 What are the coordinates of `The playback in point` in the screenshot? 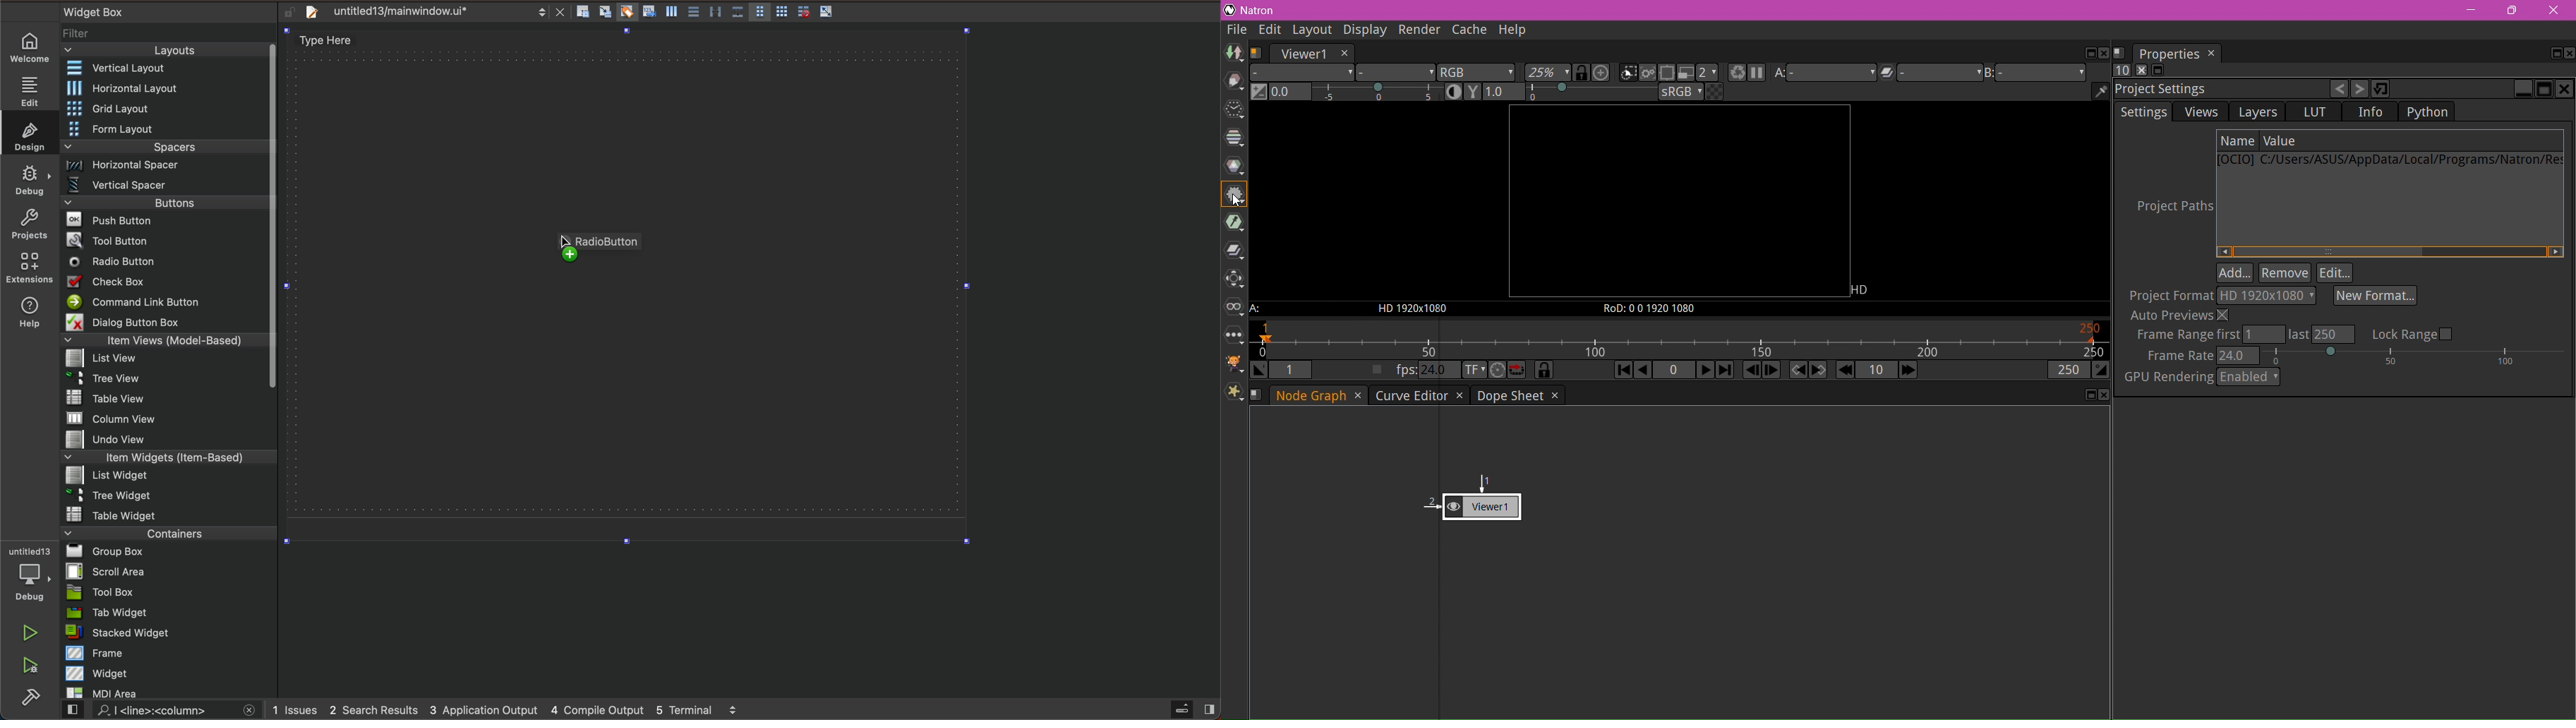 It's located at (1291, 370).